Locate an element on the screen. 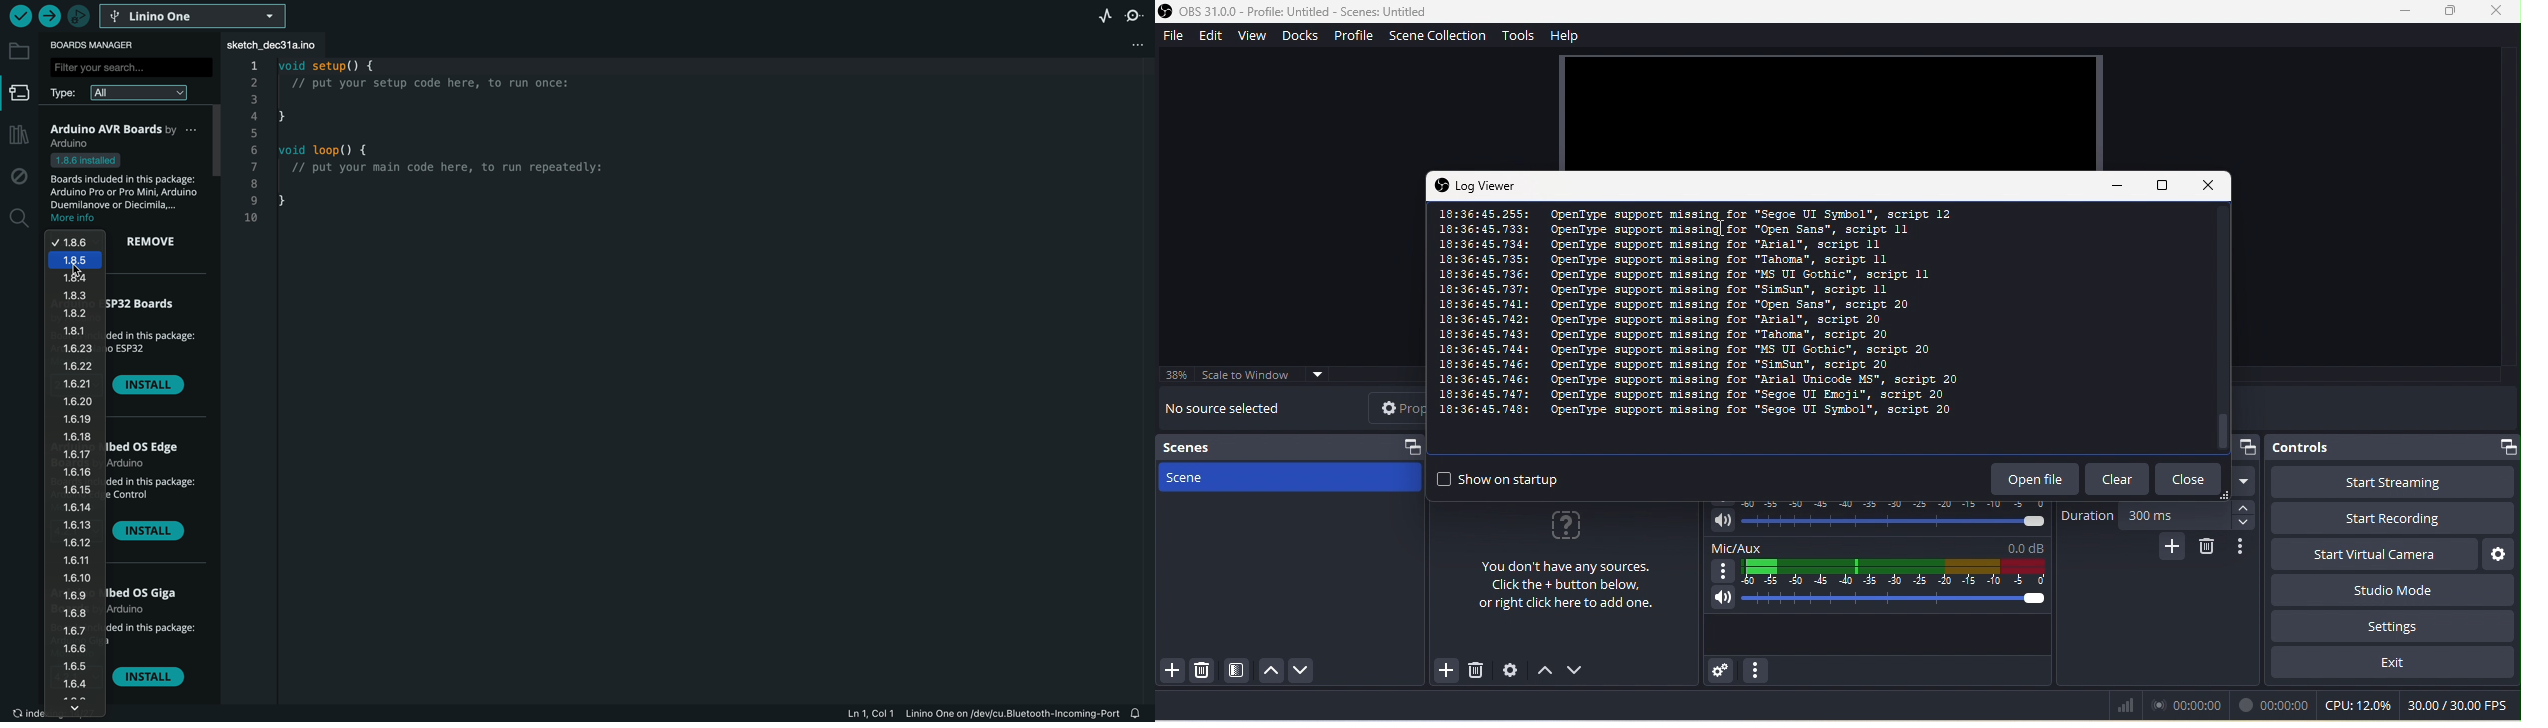  edit is located at coordinates (1214, 38).